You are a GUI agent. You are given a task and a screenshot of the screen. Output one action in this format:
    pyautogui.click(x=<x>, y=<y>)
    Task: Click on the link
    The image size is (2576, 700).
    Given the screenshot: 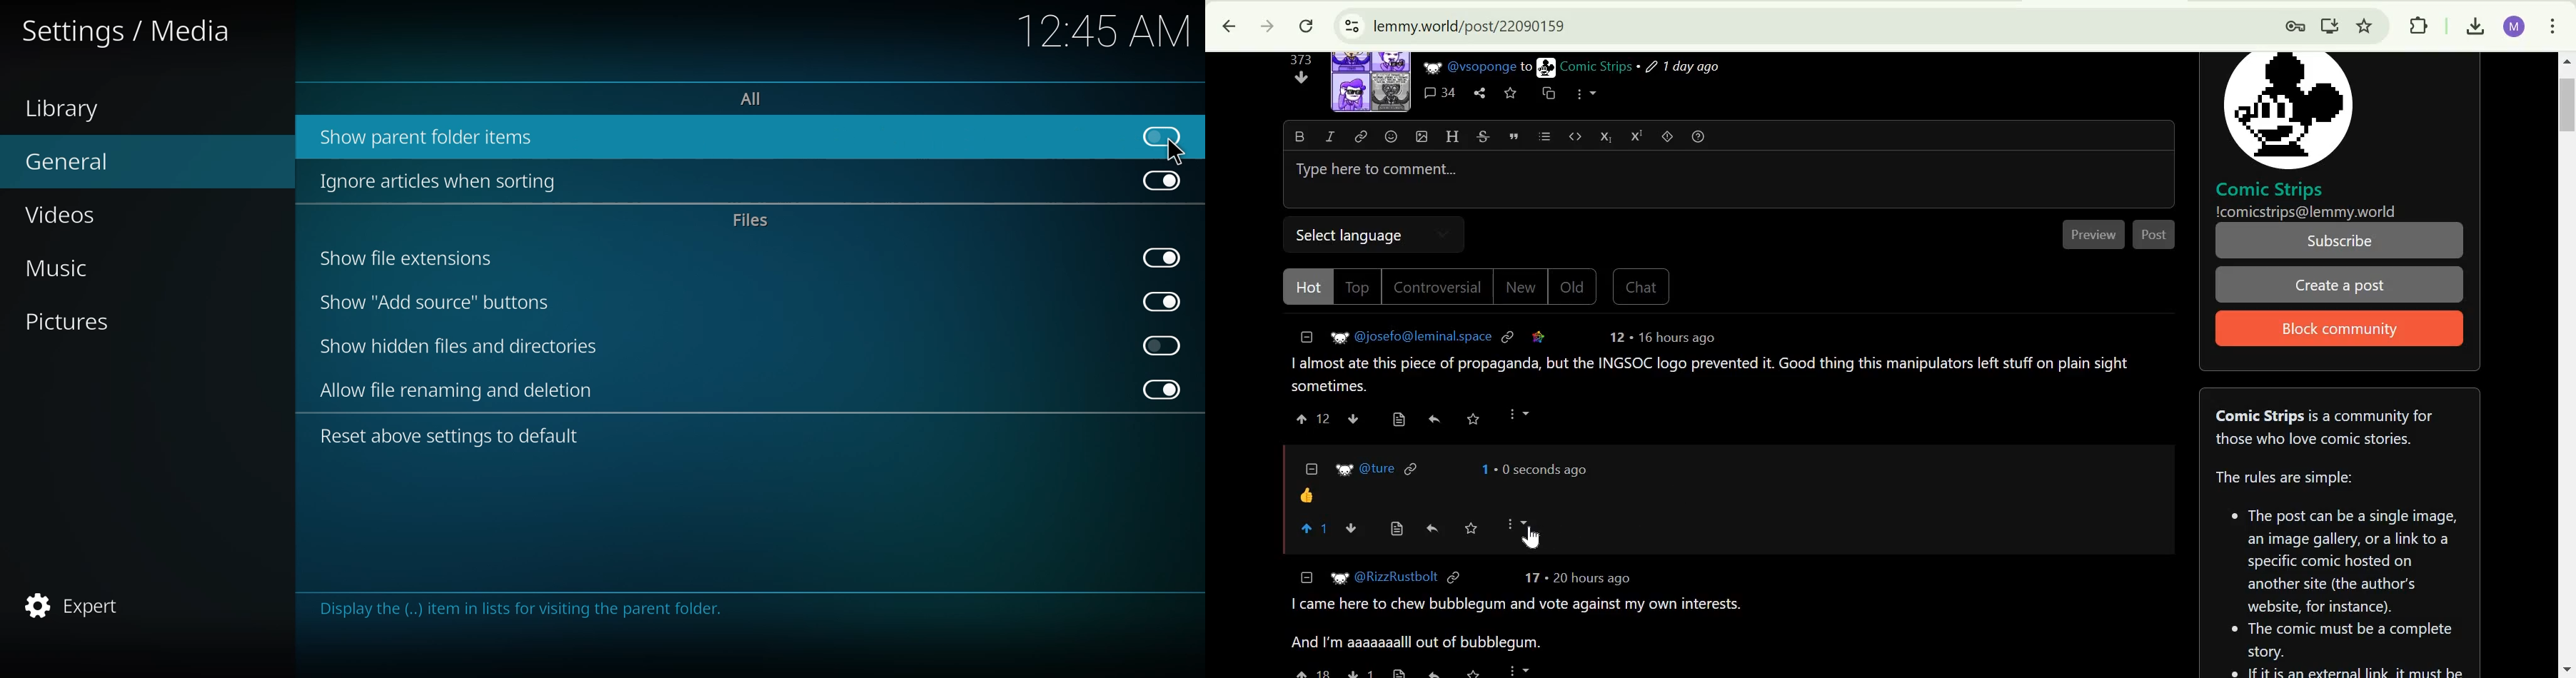 What is the action you would take?
    pyautogui.click(x=1362, y=136)
    